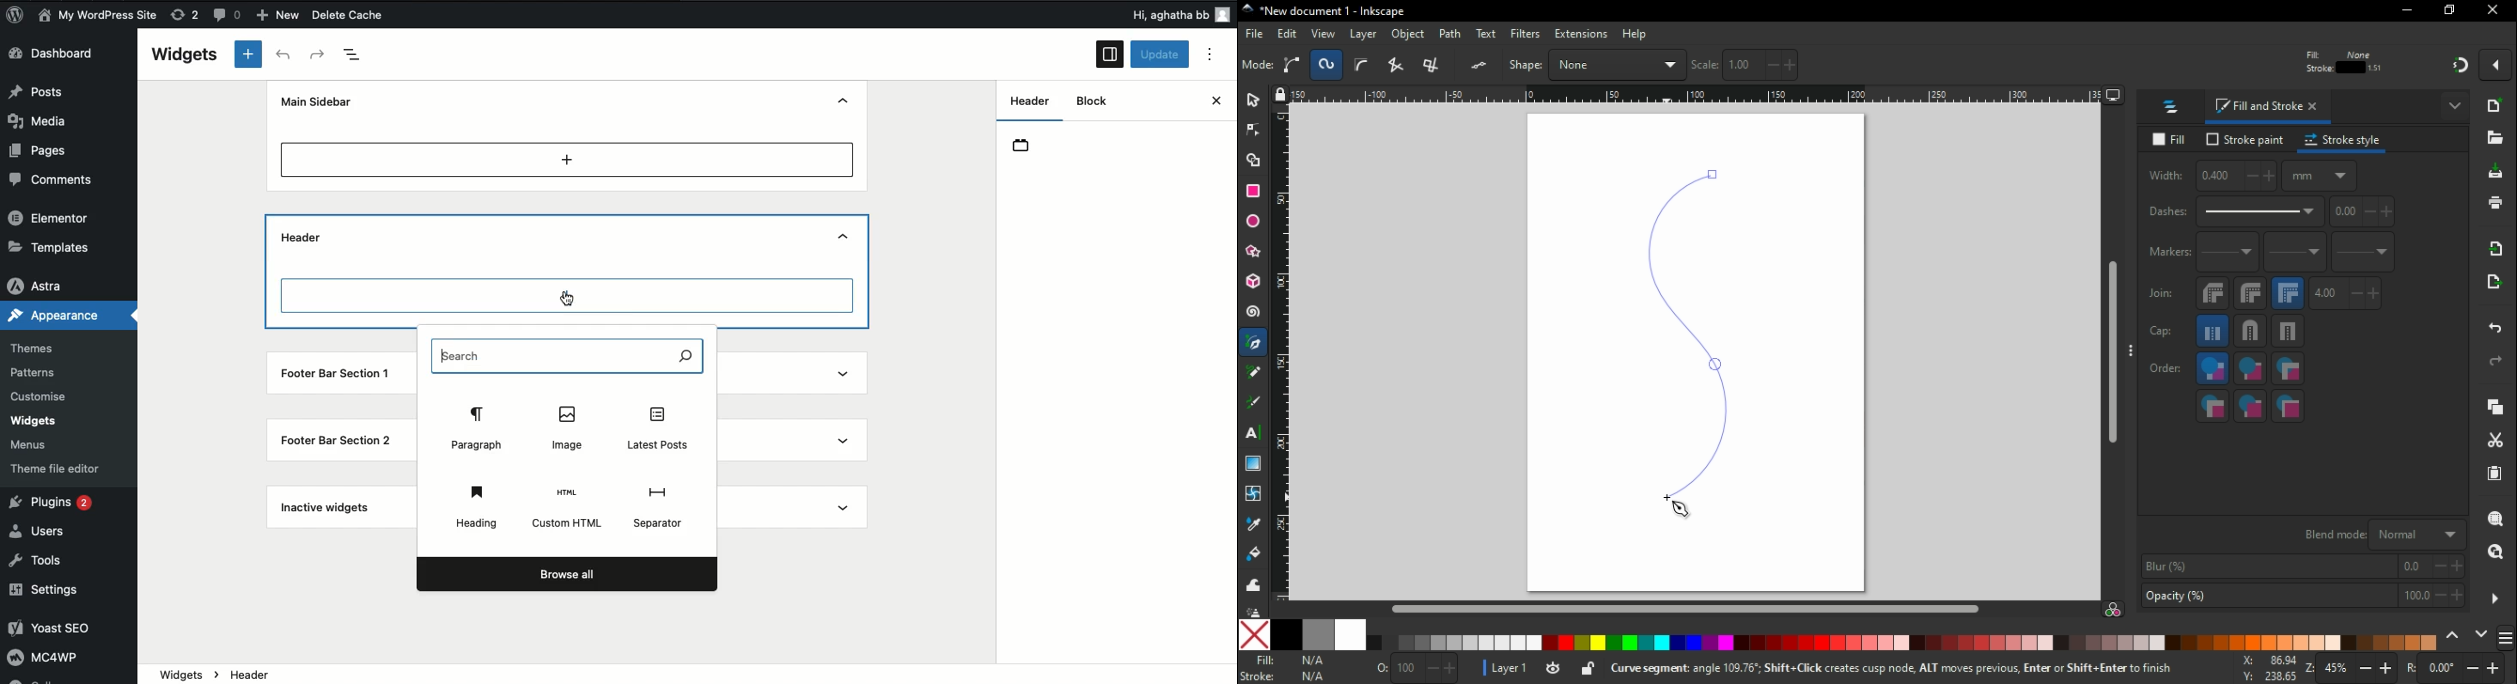 This screenshot has height=700, width=2520. I want to click on zoom im/zoom out, so click(2353, 669).